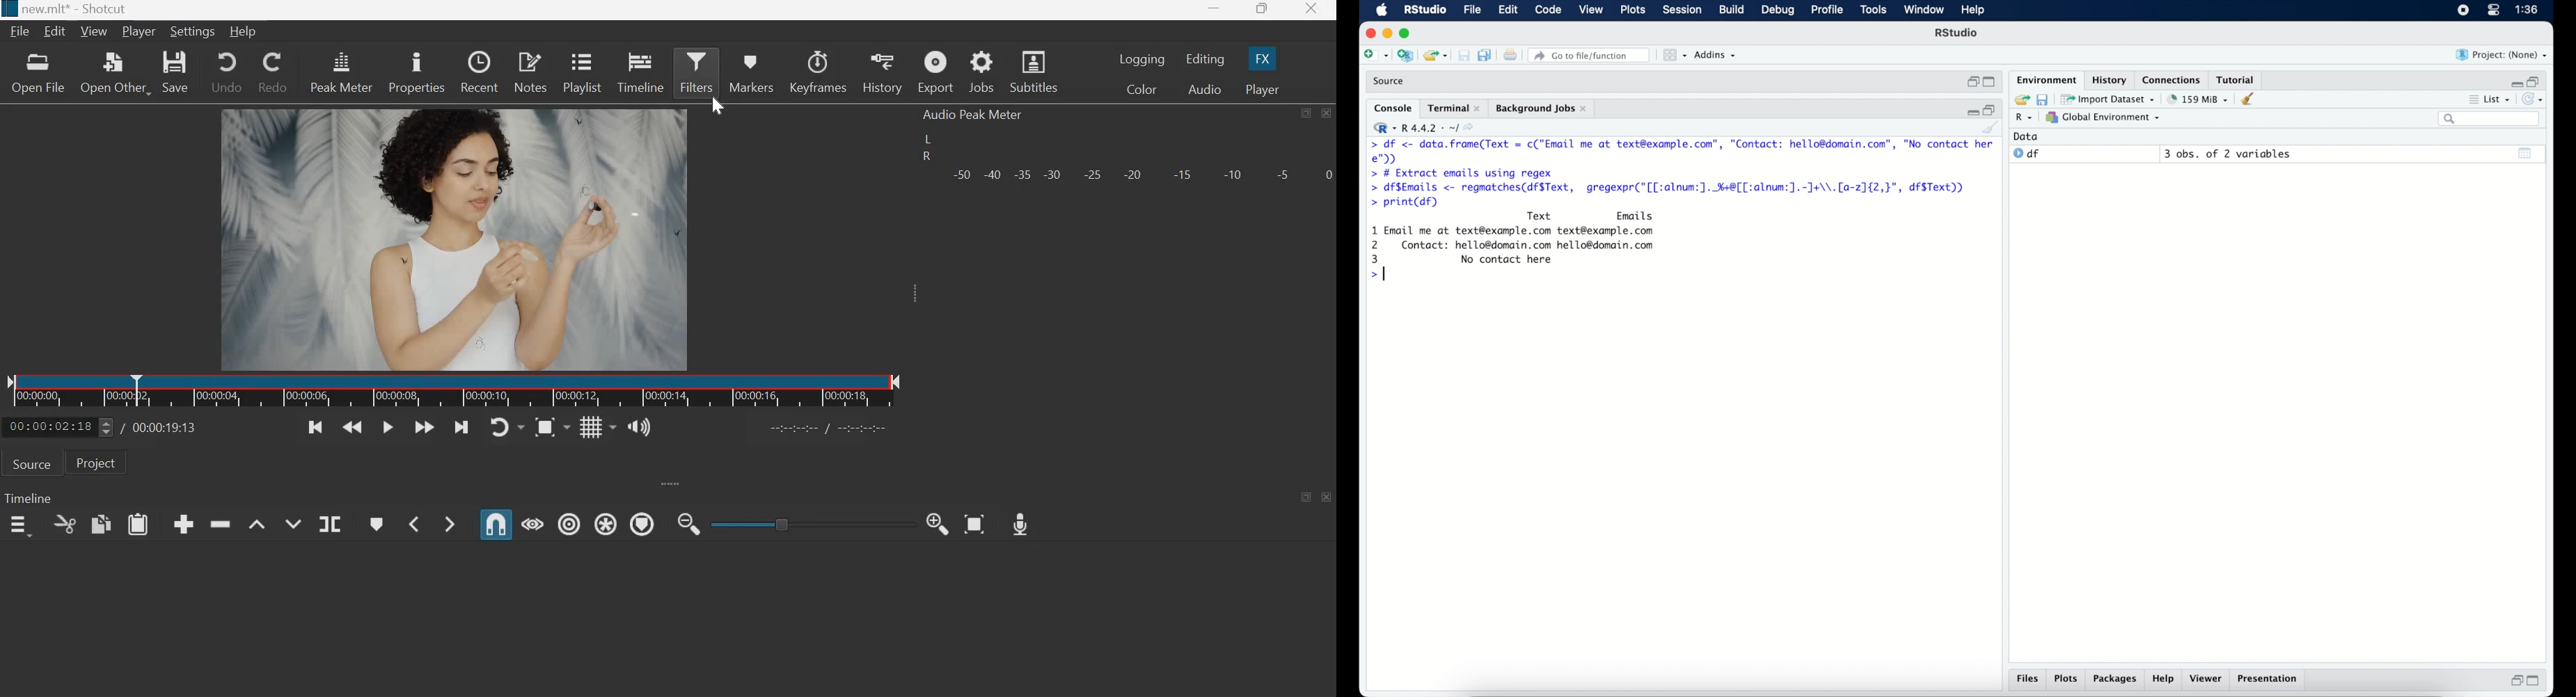  I want to click on print, so click(1464, 55).